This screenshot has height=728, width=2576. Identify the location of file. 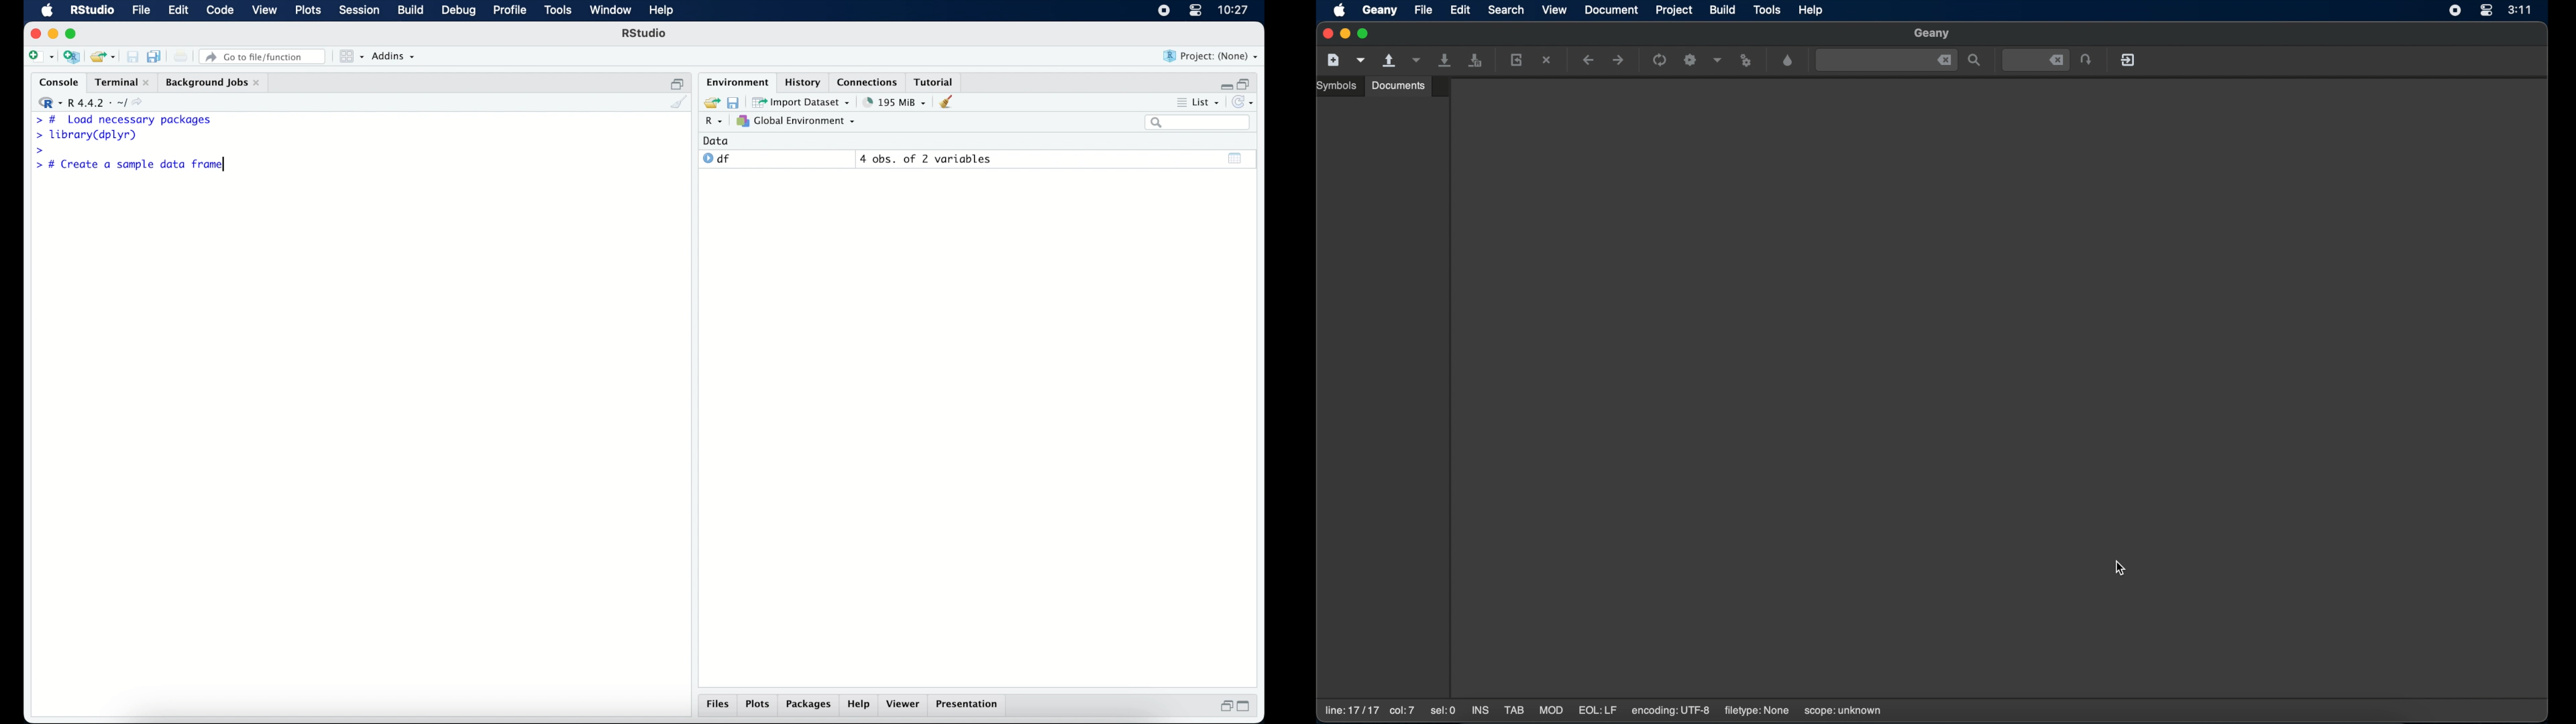
(140, 11).